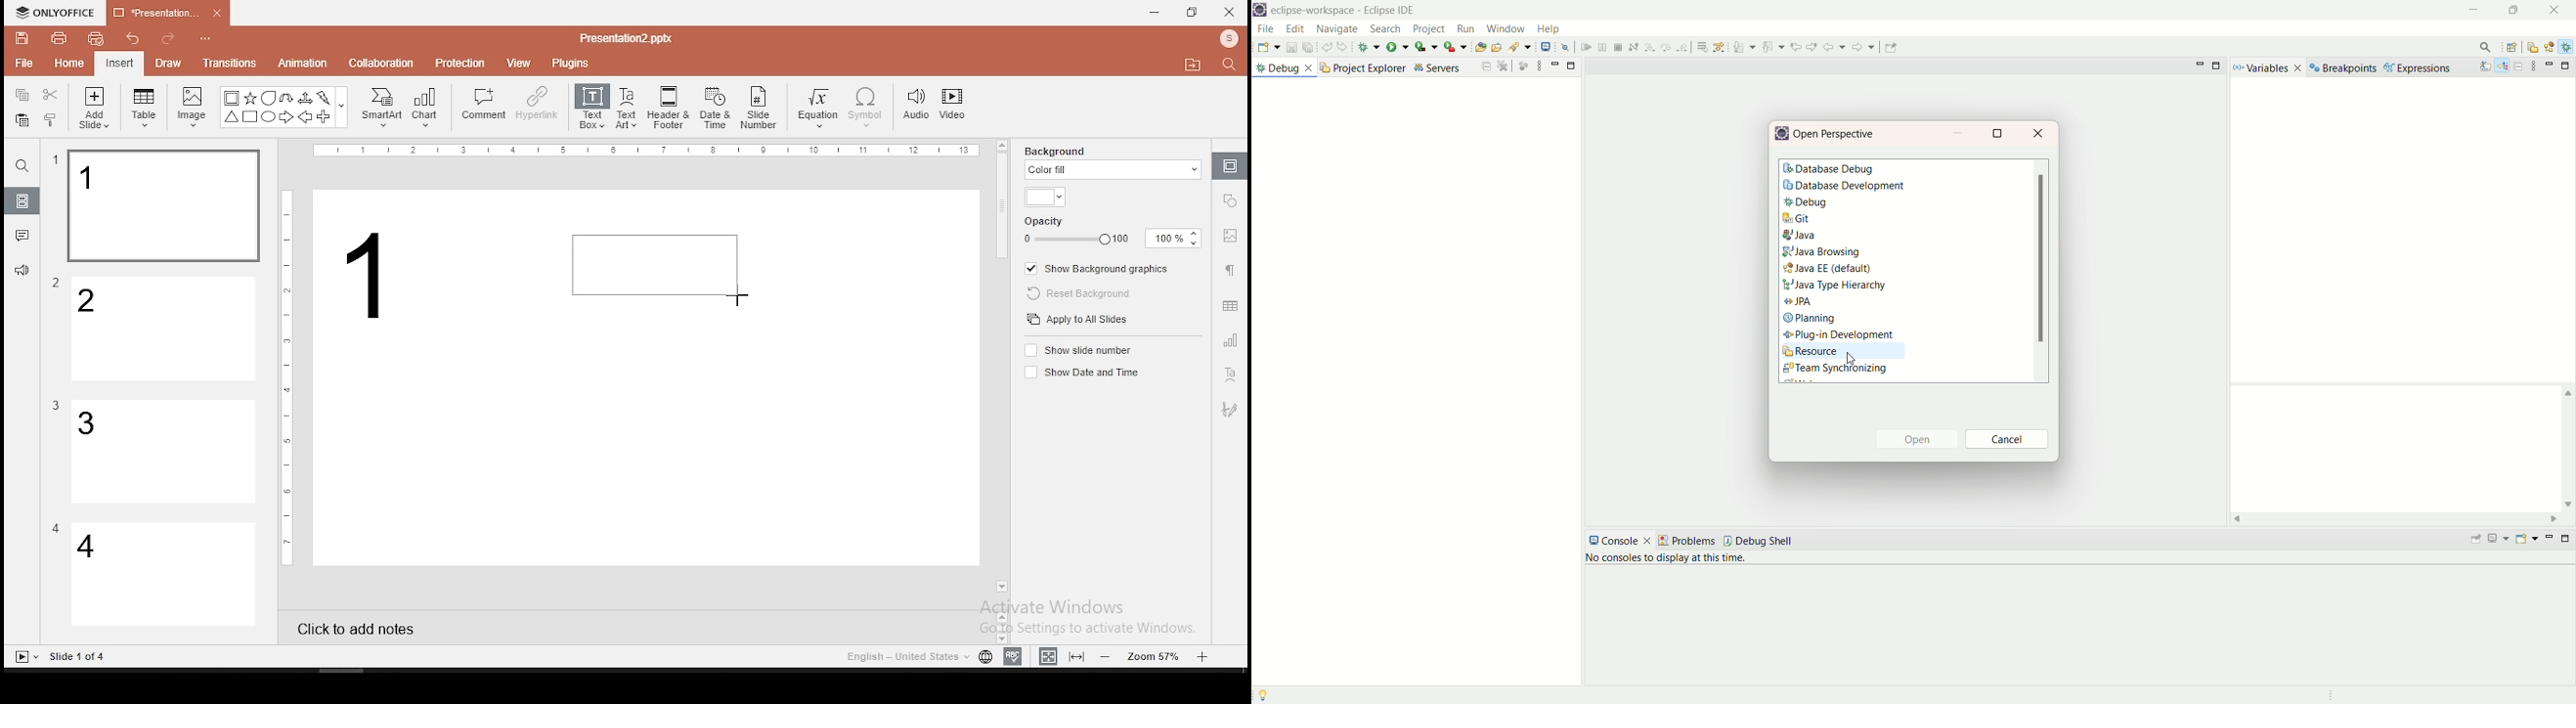 The height and width of the screenshot is (728, 2576). I want to click on symbol, so click(865, 109).